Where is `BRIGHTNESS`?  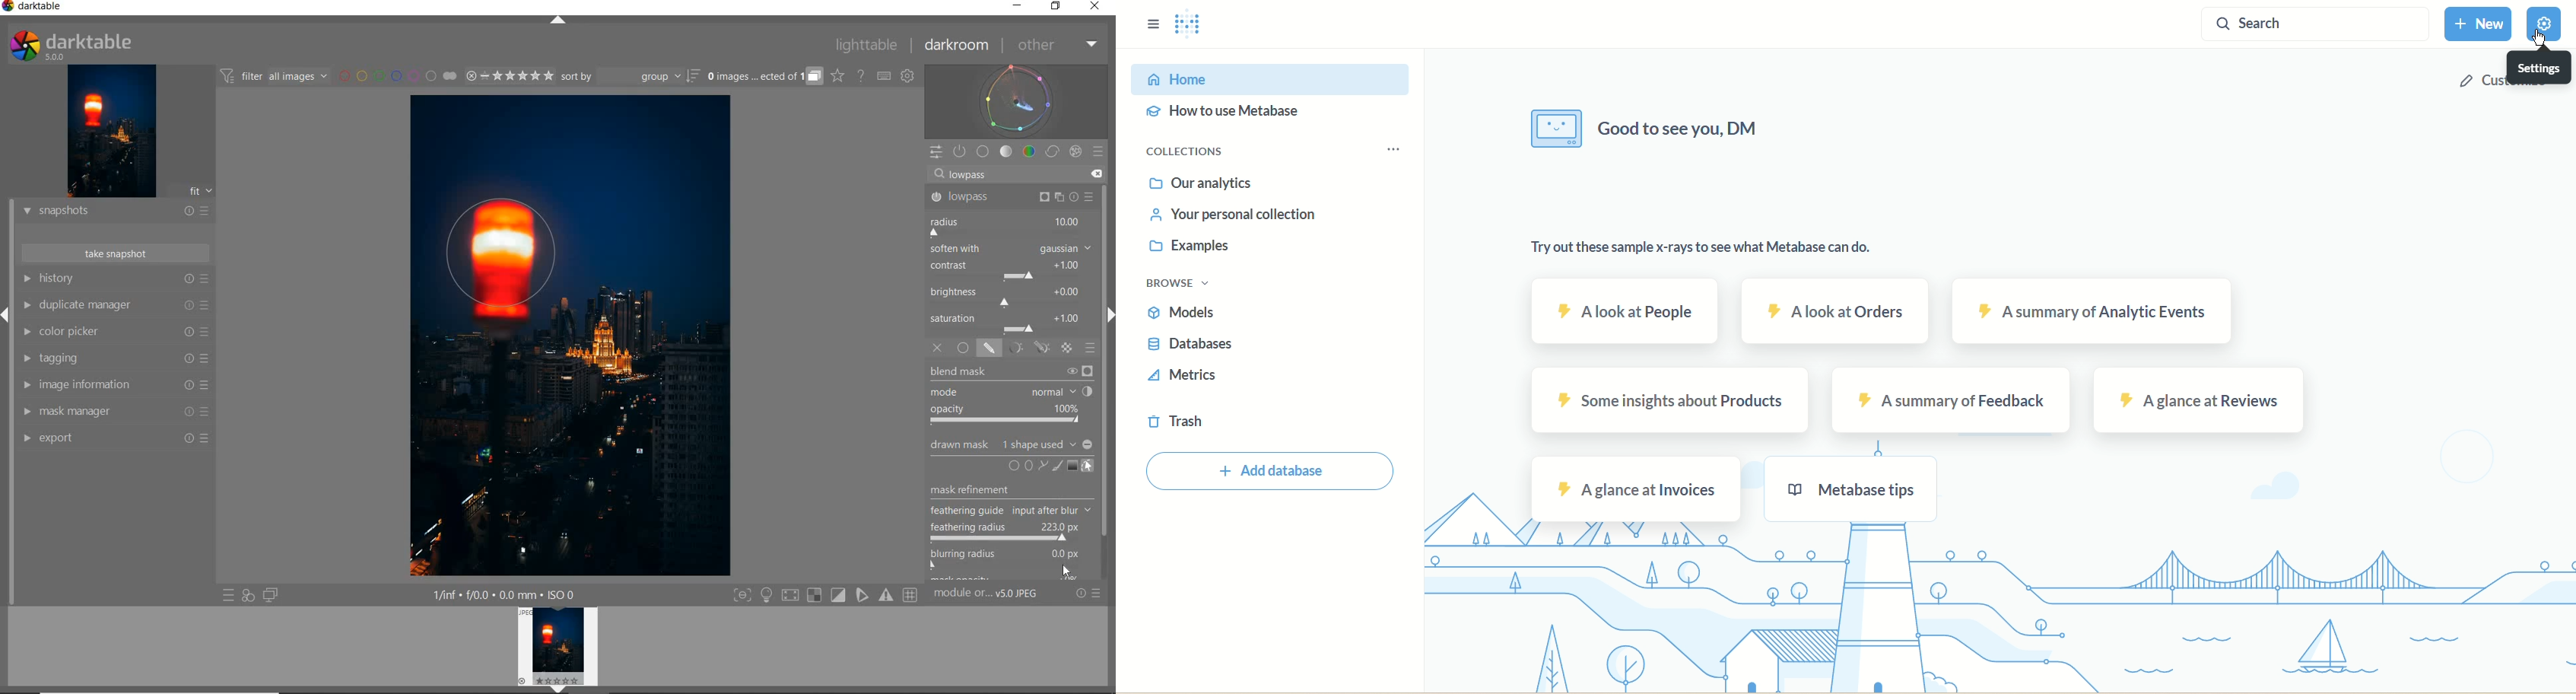 BRIGHTNESS is located at coordinates (1011, 296).